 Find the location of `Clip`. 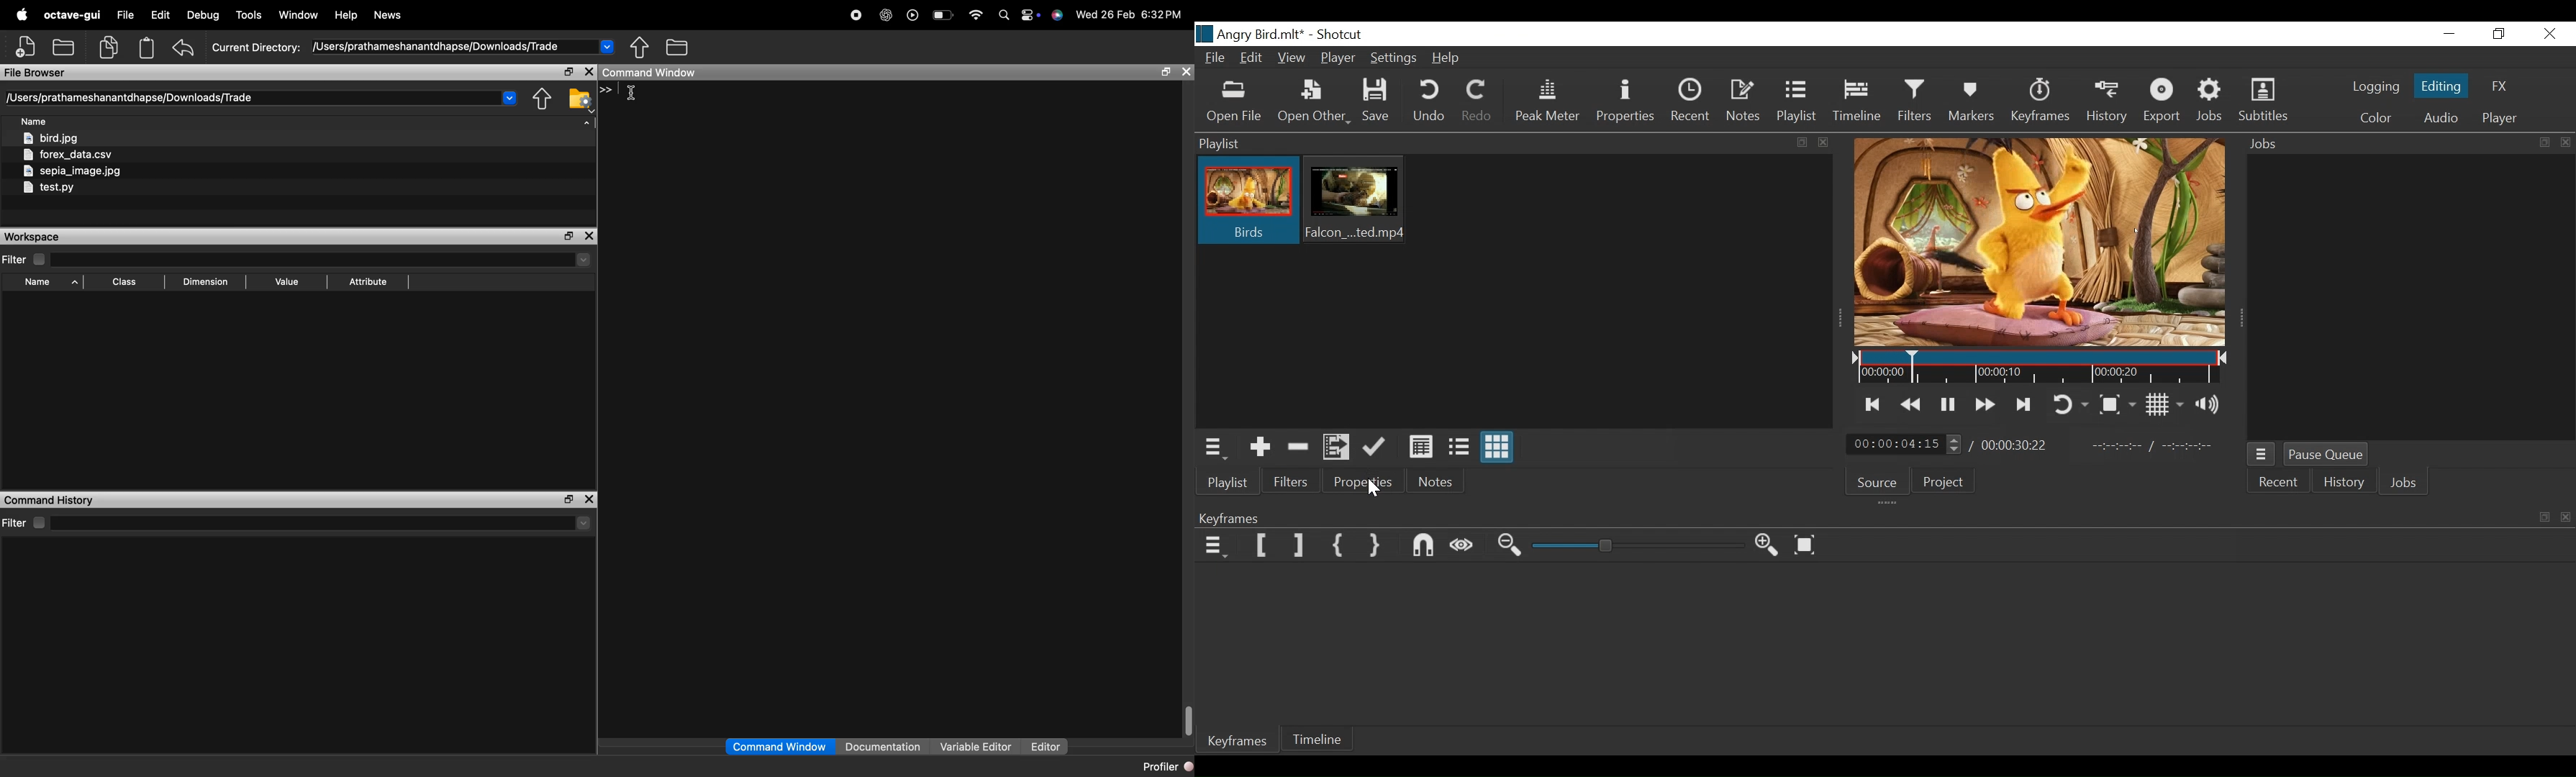

Clip is located at coordinates (1247, 201).